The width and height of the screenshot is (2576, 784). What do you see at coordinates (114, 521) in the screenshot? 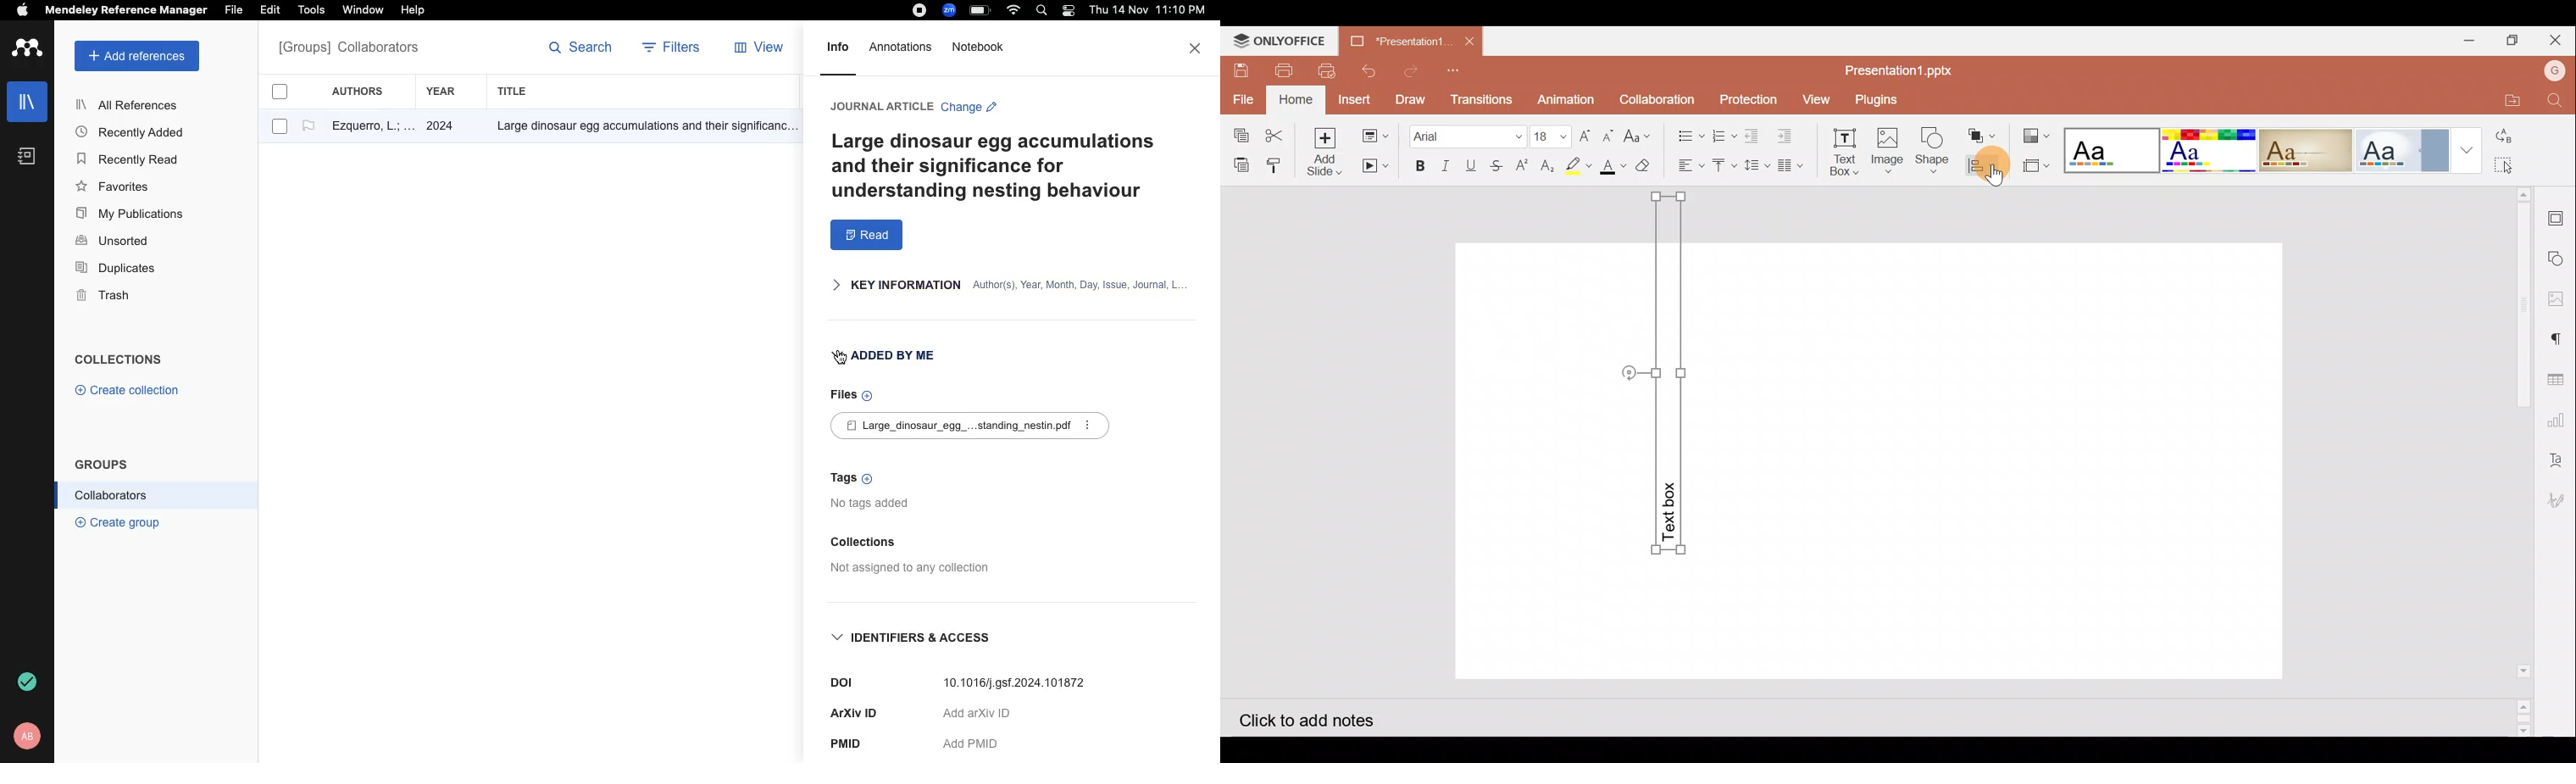
I see `® Create group` at bounding box center [114, 521].